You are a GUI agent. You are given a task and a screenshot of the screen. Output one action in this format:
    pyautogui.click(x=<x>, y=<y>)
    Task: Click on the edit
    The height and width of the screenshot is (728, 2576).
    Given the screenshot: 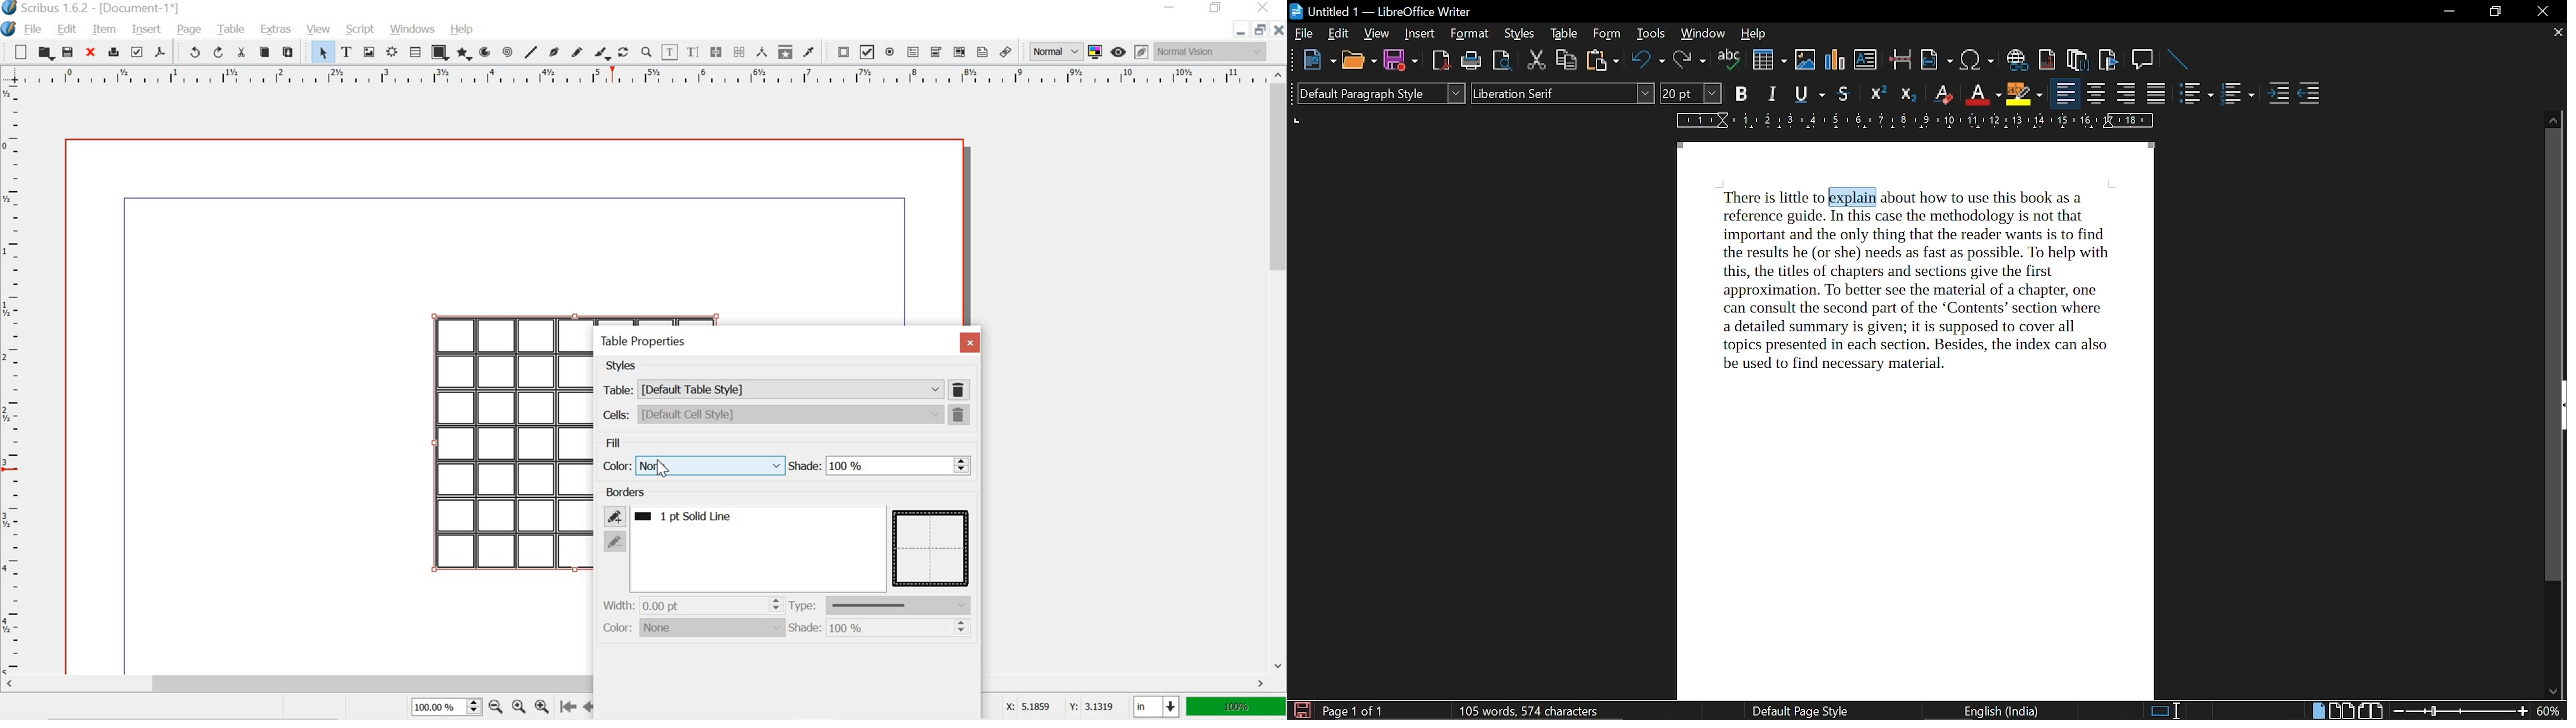 What is the action you would take?
    pyautogui.click(x=68, y=29)
    